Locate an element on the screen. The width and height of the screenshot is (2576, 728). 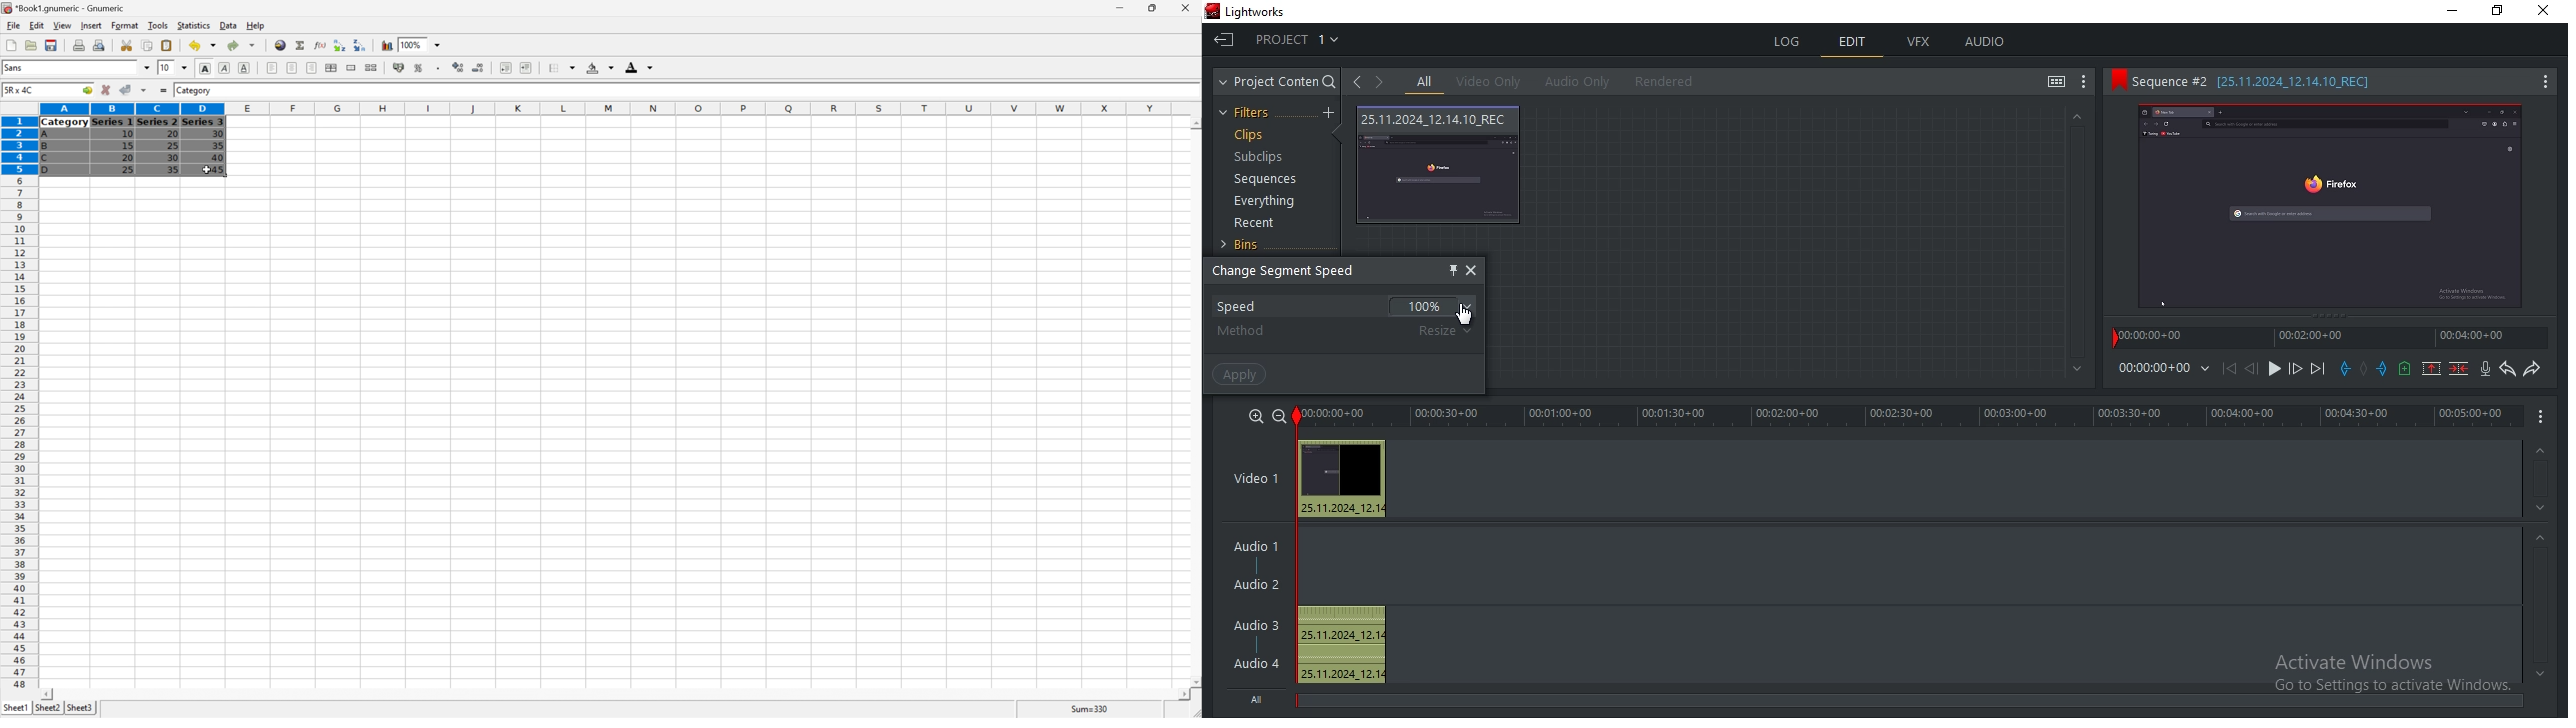
20 is located at coordinates (171, 133).